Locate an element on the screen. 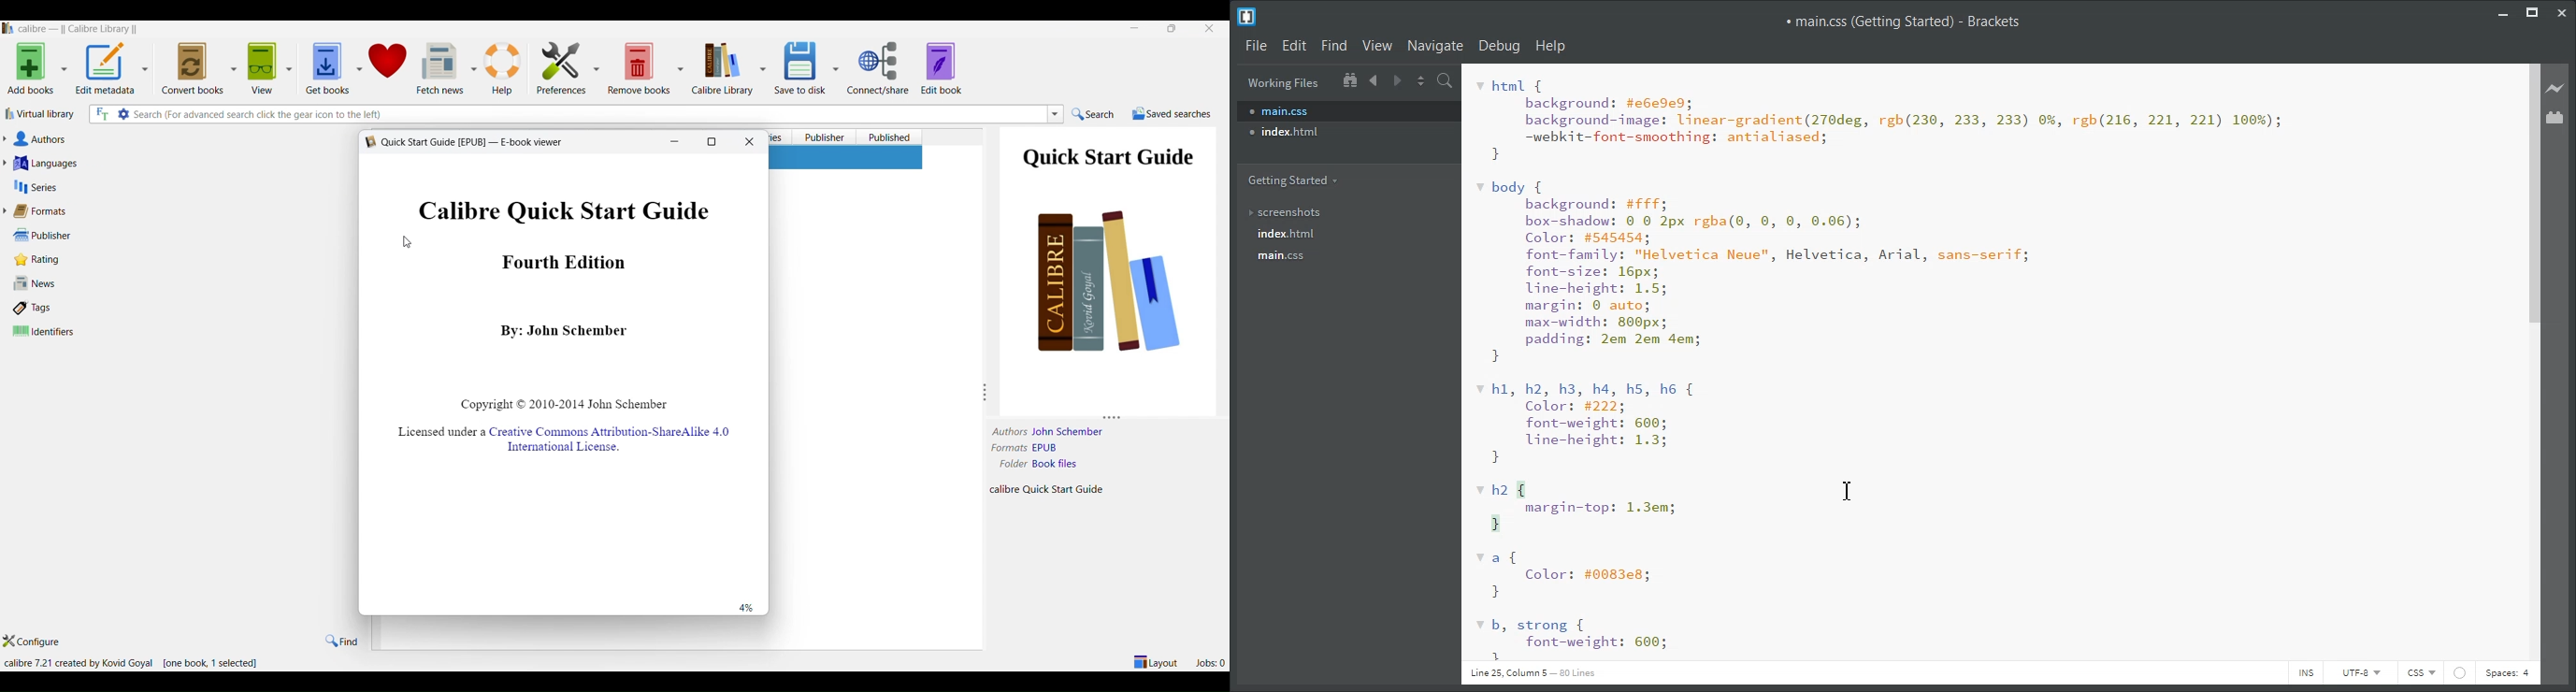 The height and width of the screenshot is (700, 2576). fetch news is located at coordinates (439, 67).